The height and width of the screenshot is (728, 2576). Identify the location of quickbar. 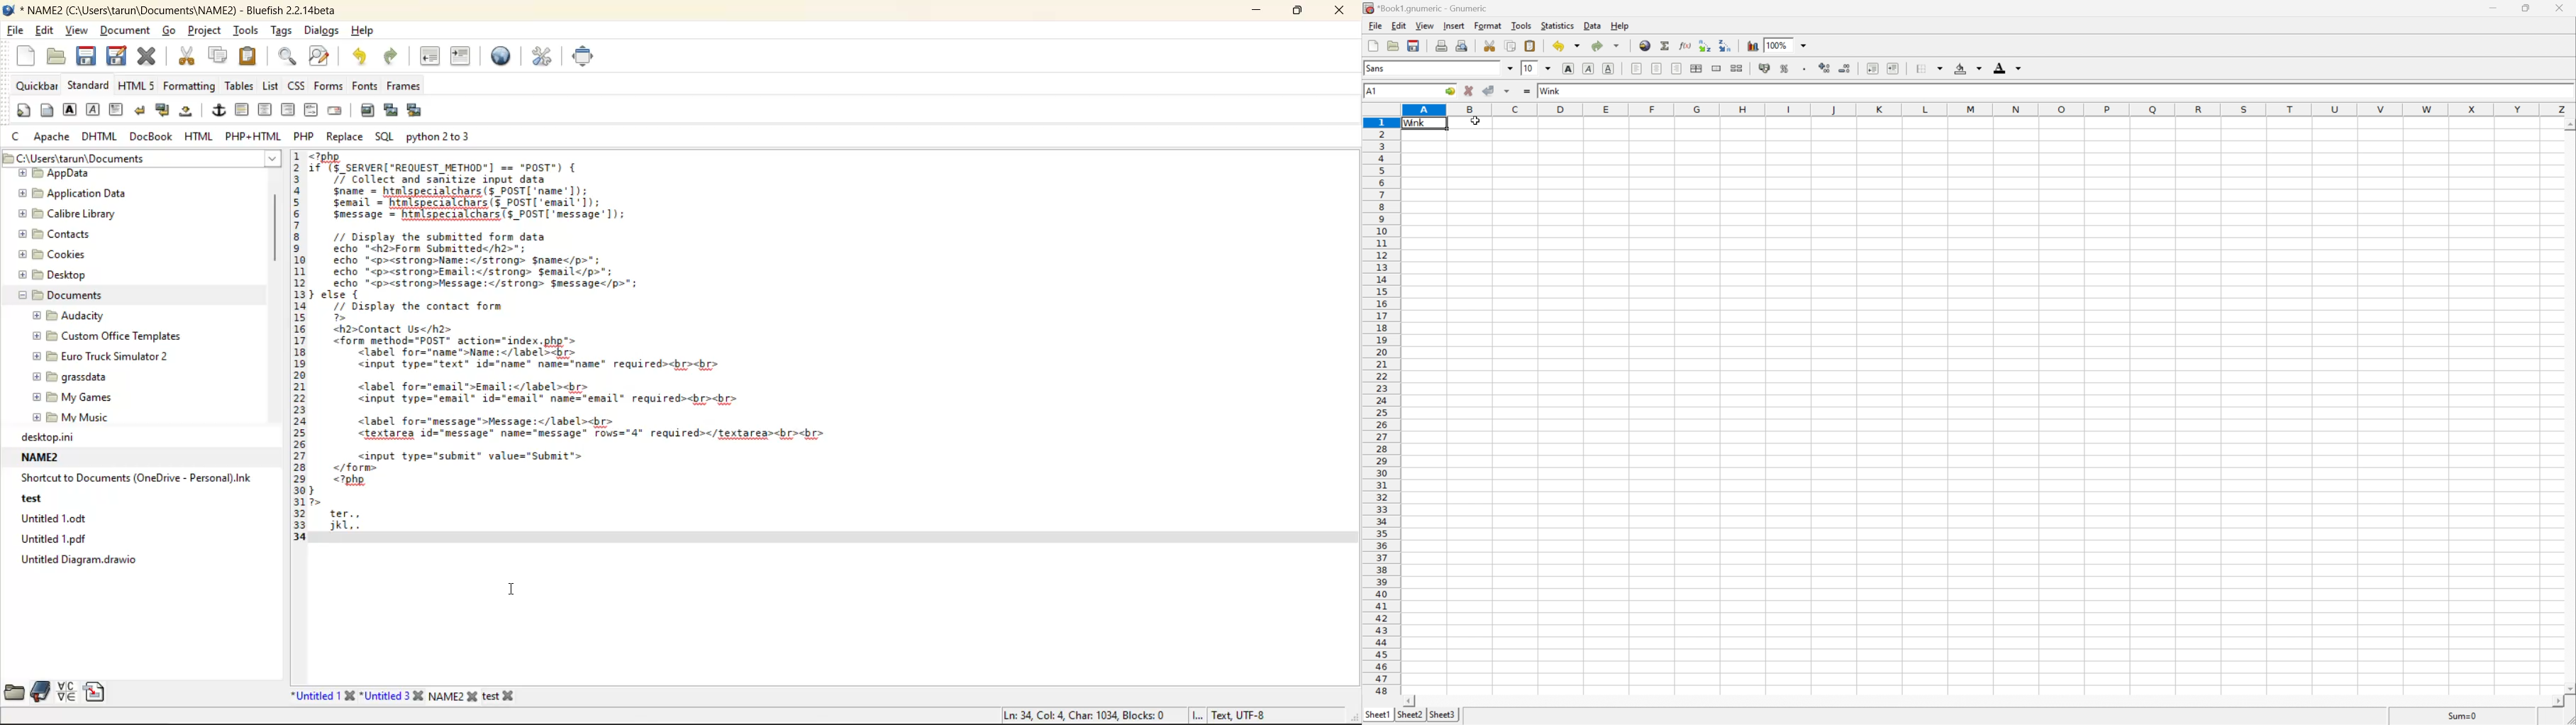
(39, 86).